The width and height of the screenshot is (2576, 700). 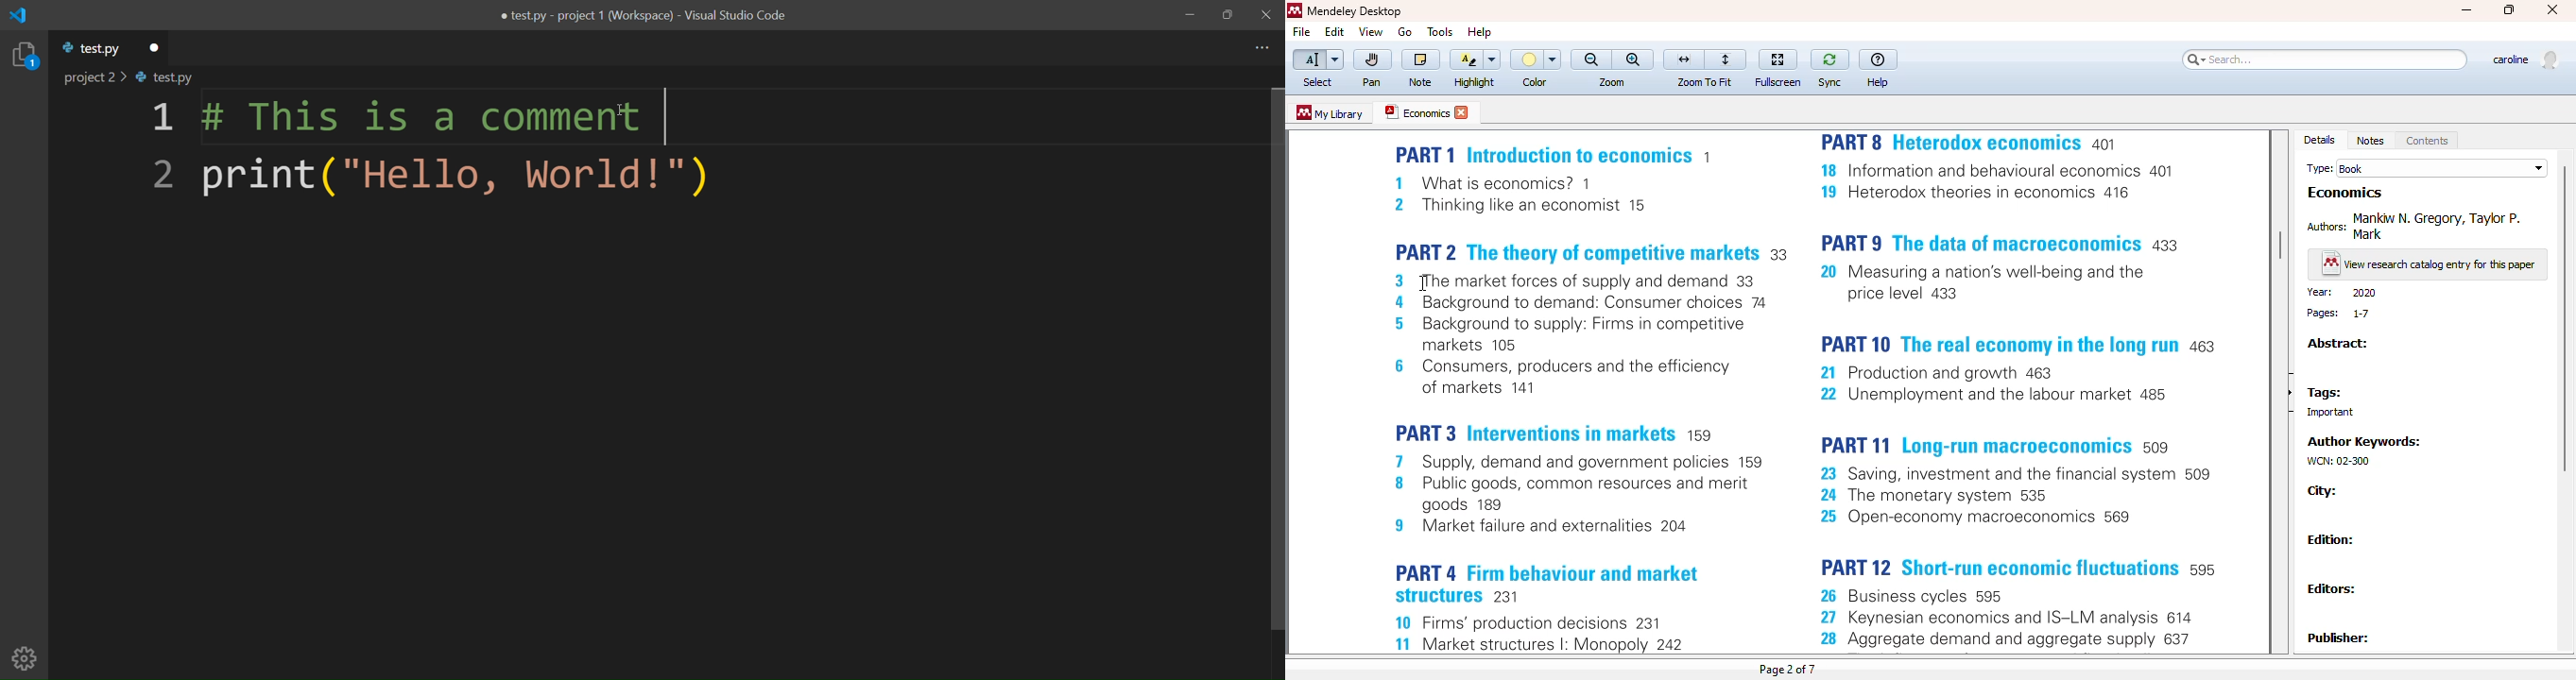 What do you see at coordinates (1260, 48) in the screenshot?
I see `more actions` at bounding box center [1260, 48].